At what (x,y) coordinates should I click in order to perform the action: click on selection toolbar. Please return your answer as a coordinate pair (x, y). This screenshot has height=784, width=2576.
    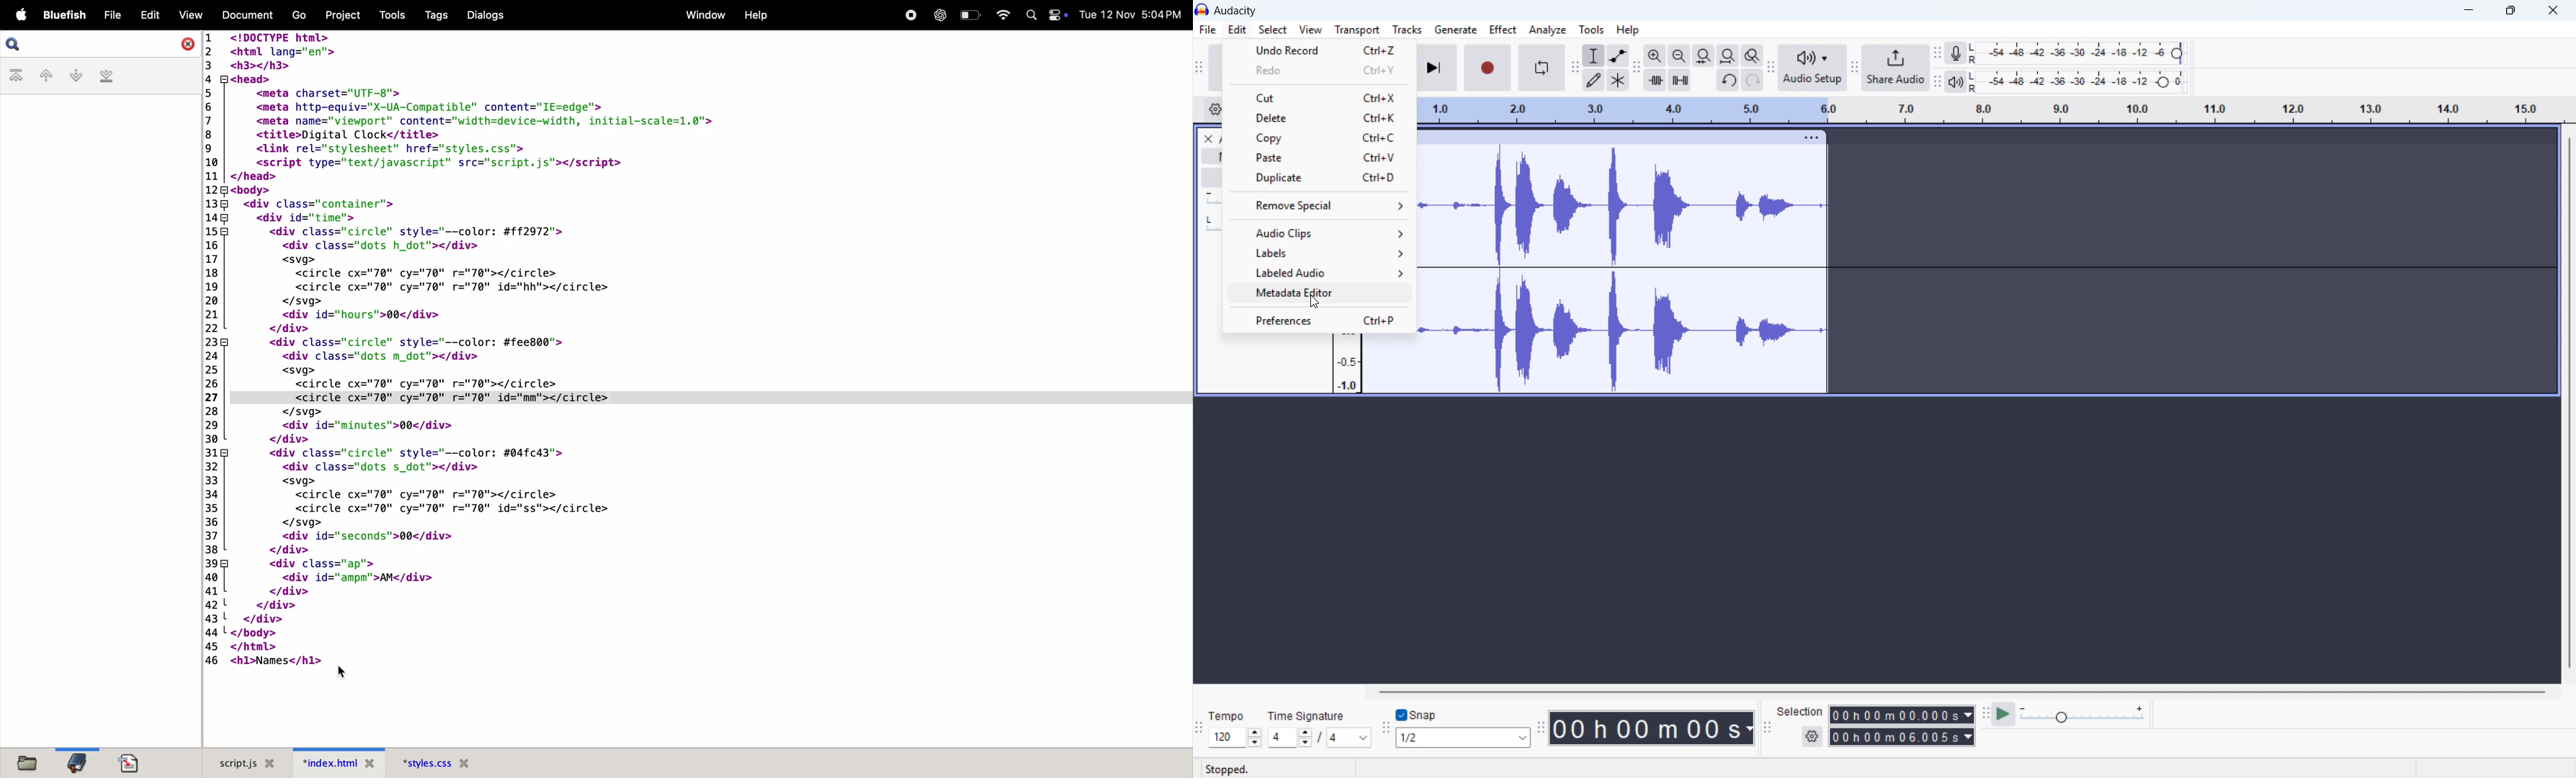
    Looking at the image, I should click on (1766, 729).